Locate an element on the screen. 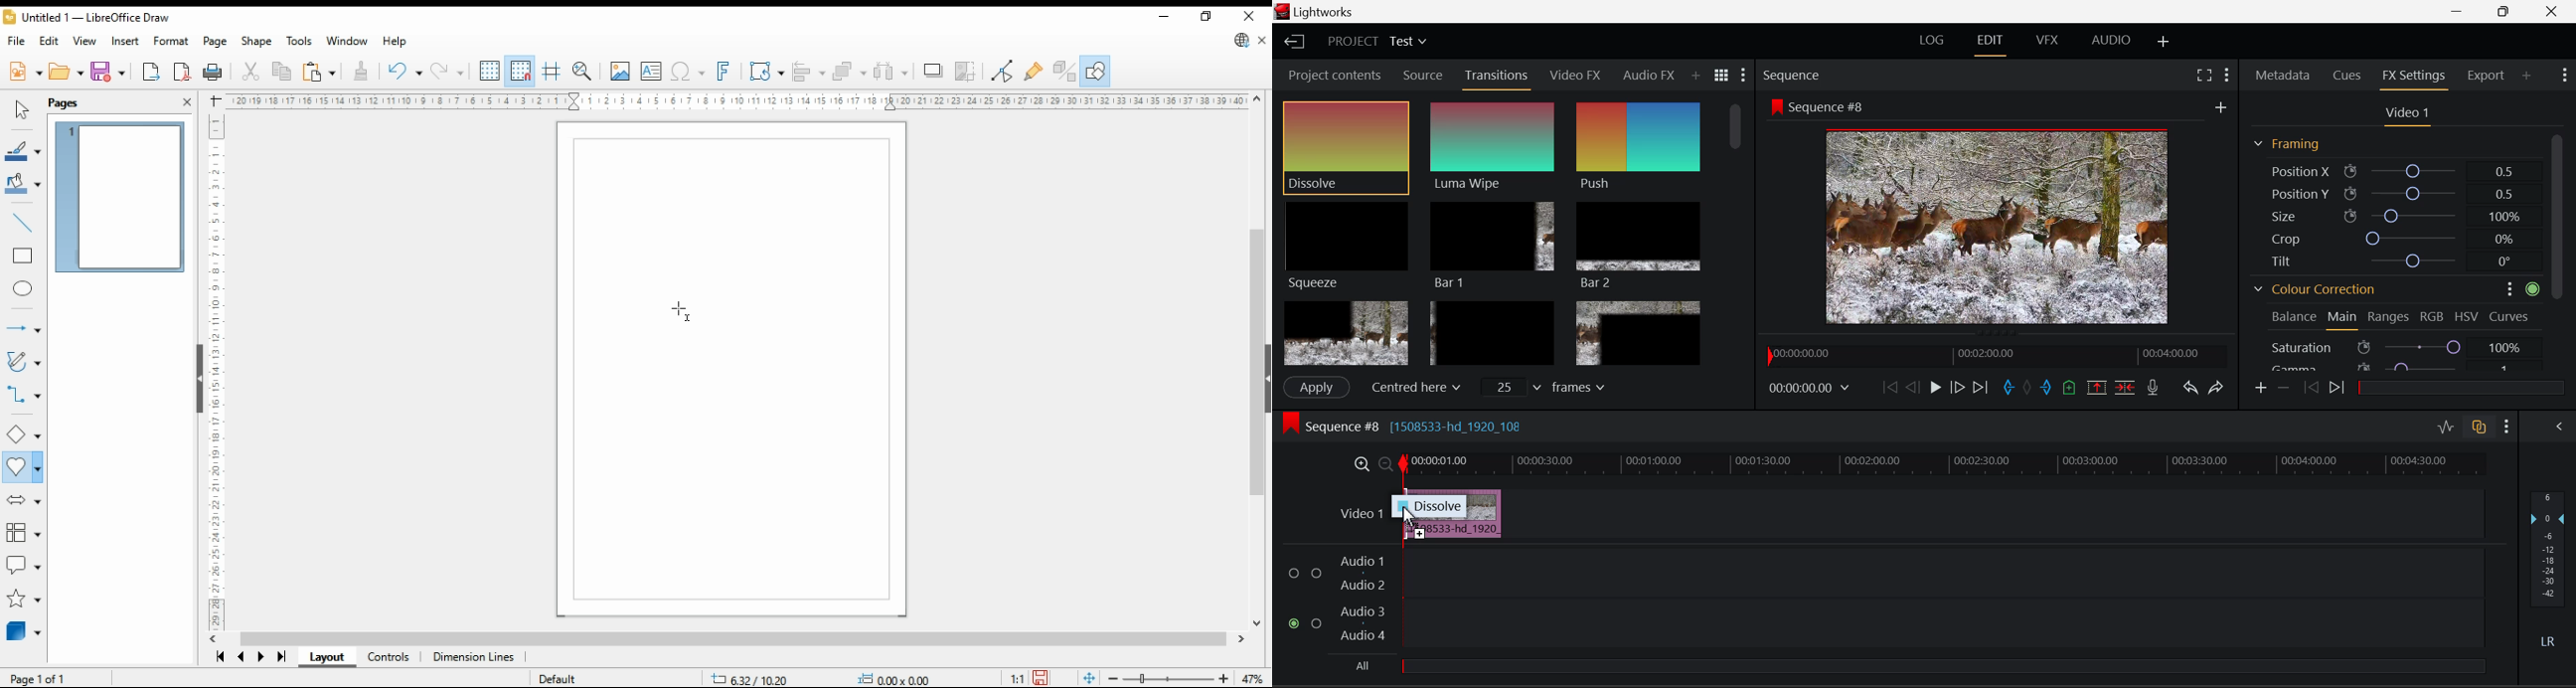  mouse pointer is located at coordinates (682, 307).